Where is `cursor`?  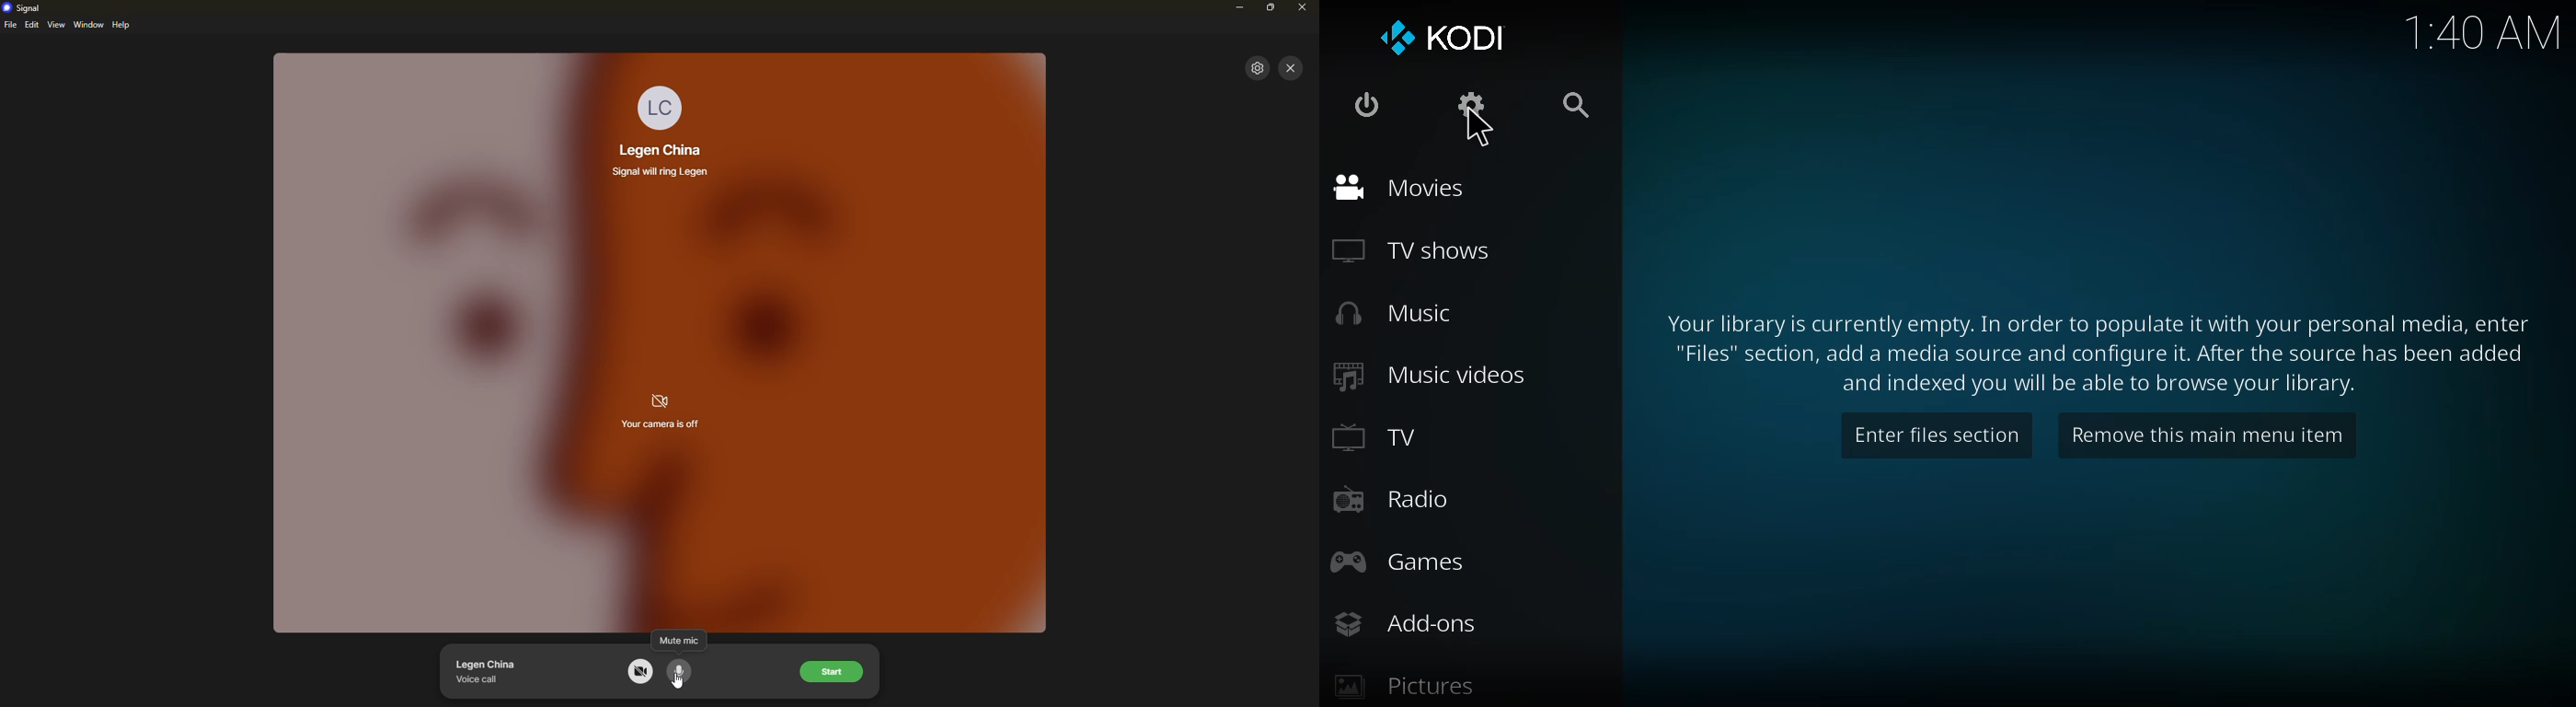 cursor is located at coordinates (1478, 128).